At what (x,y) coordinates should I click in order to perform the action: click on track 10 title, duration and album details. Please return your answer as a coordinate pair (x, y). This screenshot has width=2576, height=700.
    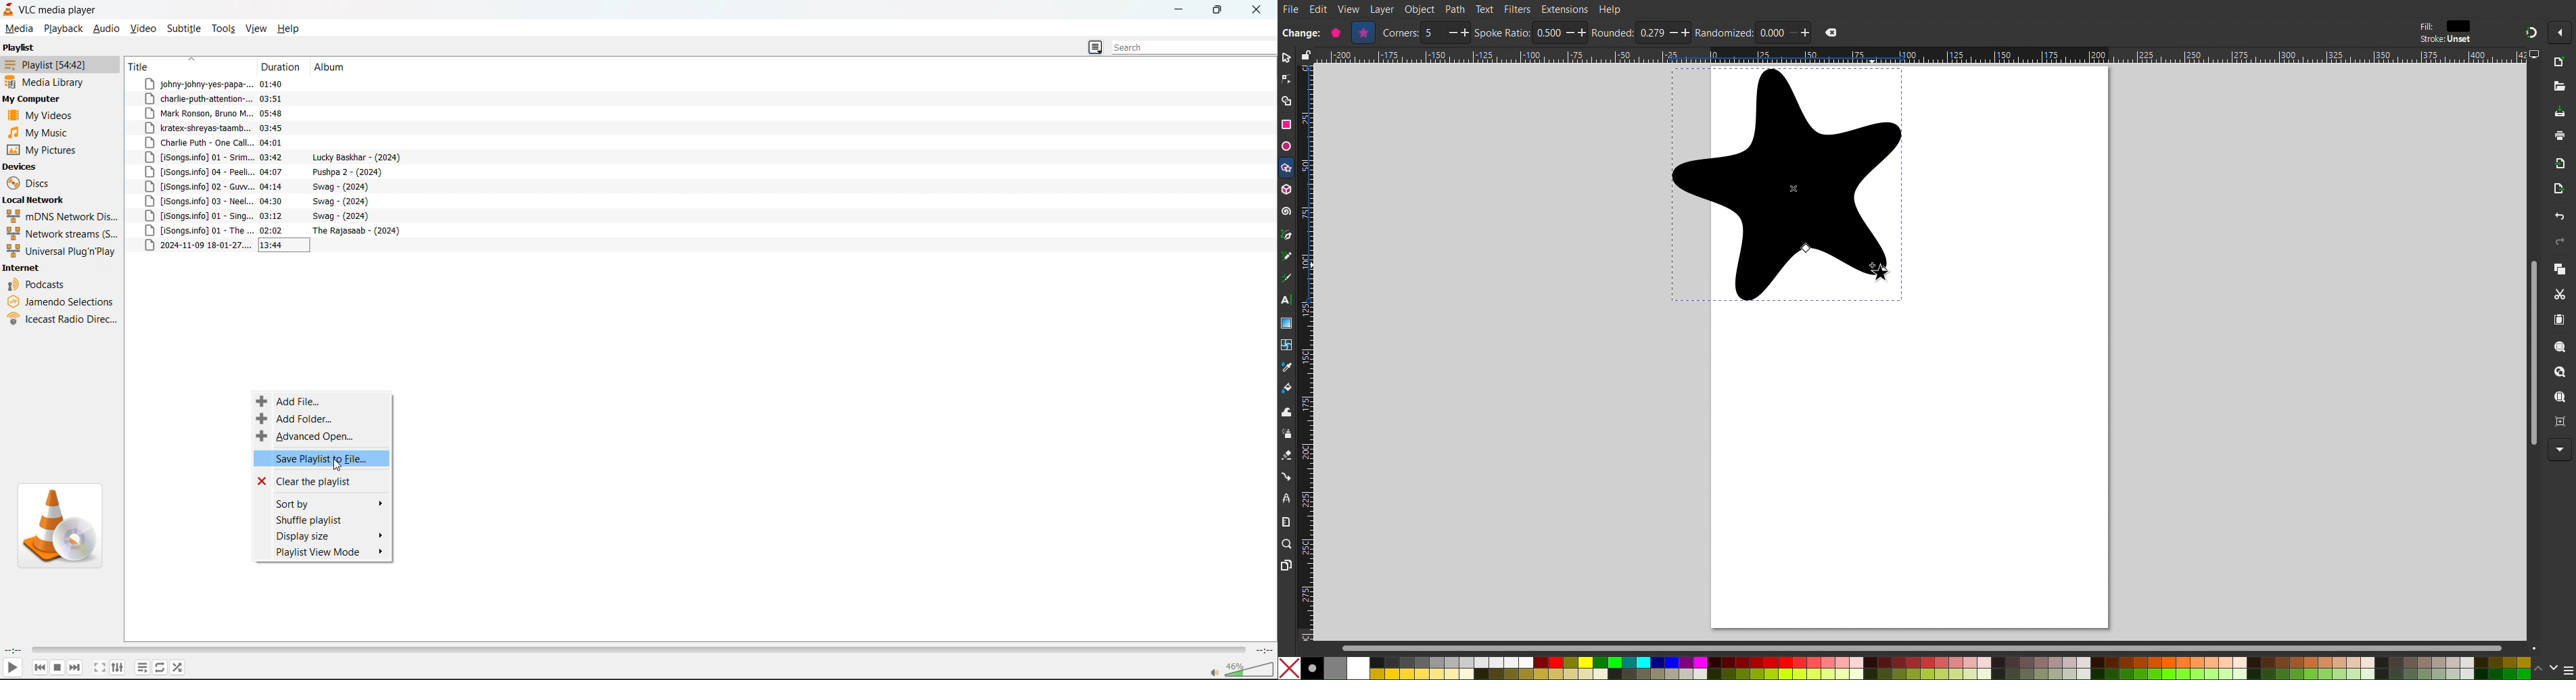
    Looking at the image, I should click on (264, 218).